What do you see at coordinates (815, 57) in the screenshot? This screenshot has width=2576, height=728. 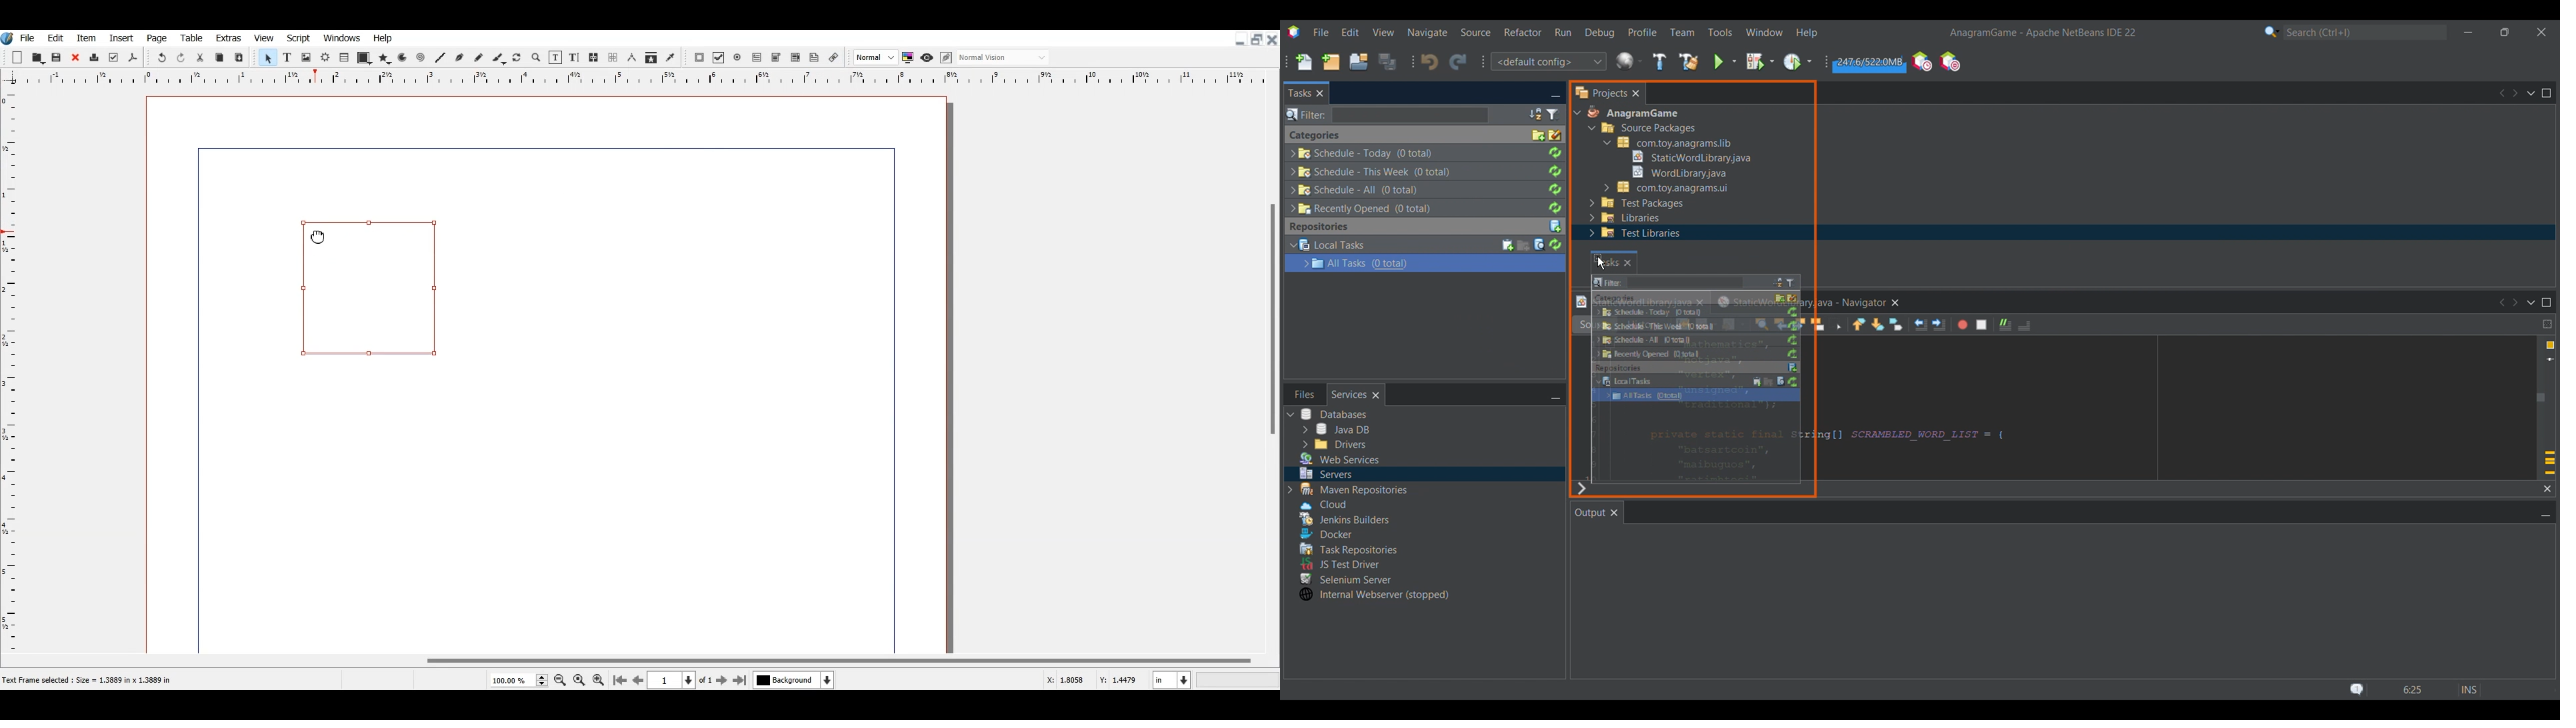 I see `Text Annotation ` at bounding box center [815, 57].